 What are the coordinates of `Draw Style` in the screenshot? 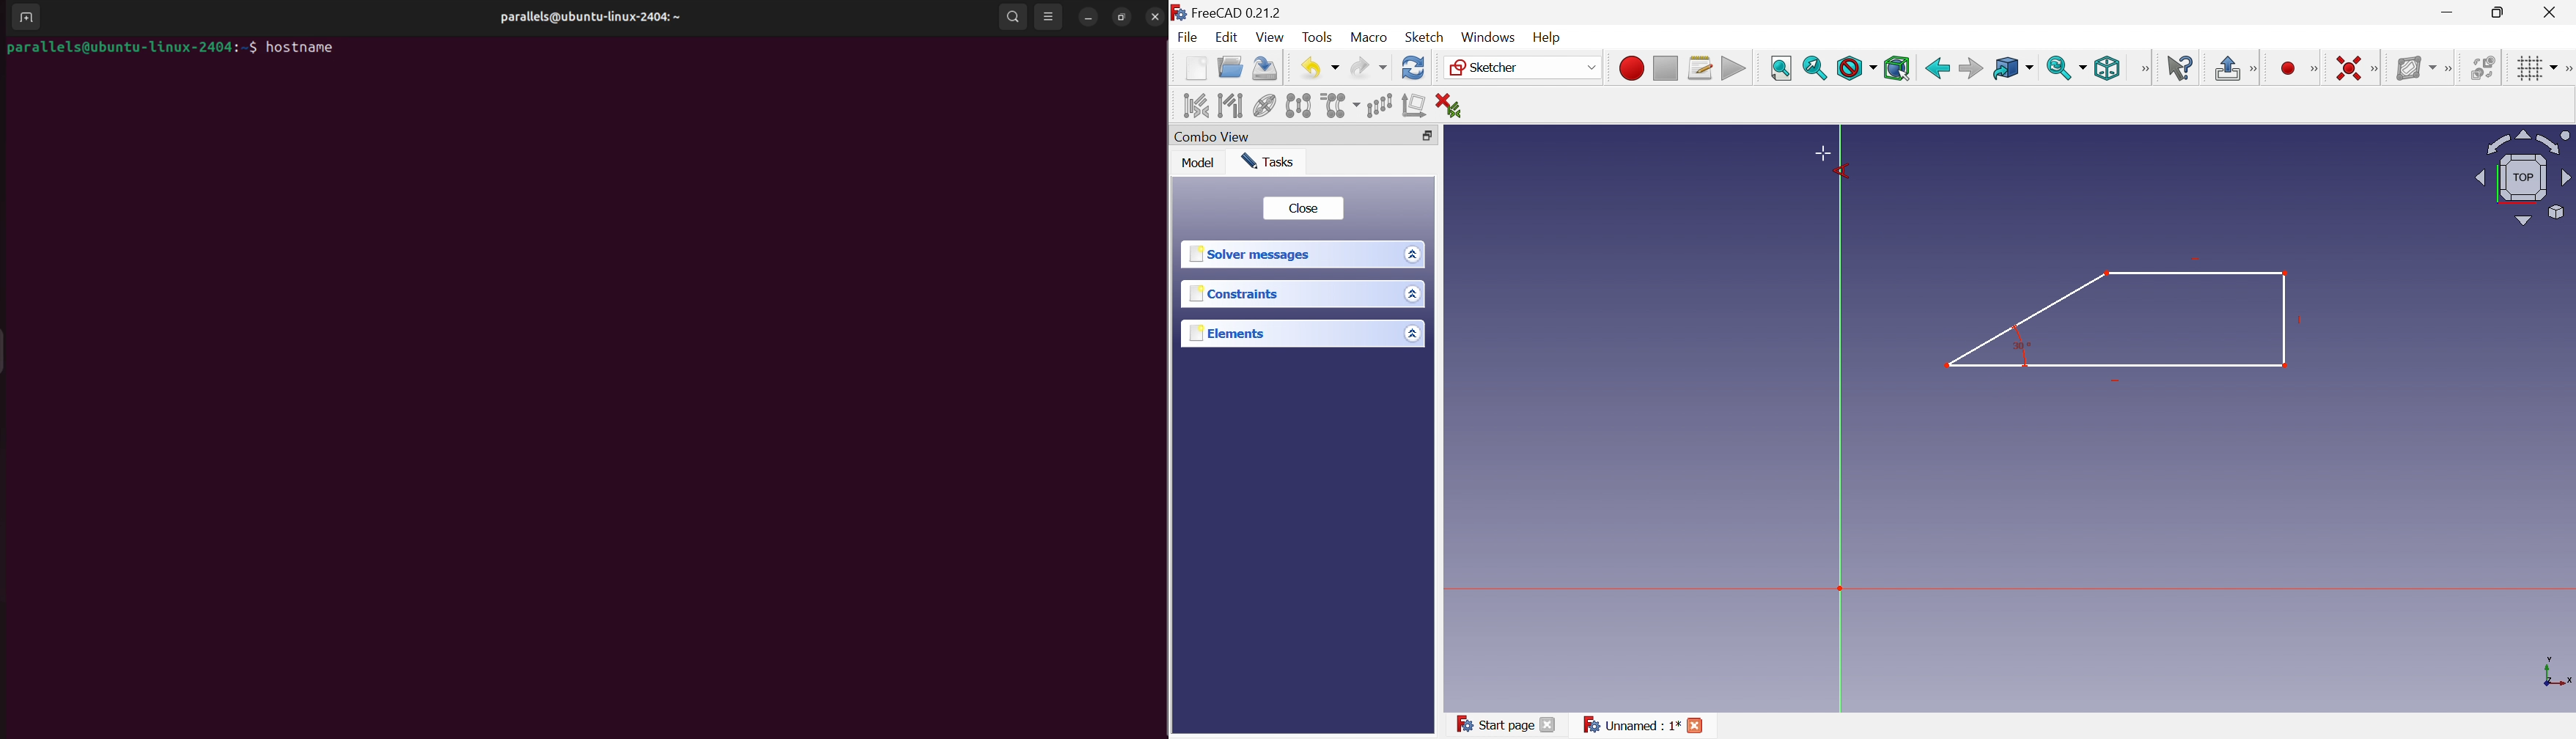 It's located at (1855, 69).